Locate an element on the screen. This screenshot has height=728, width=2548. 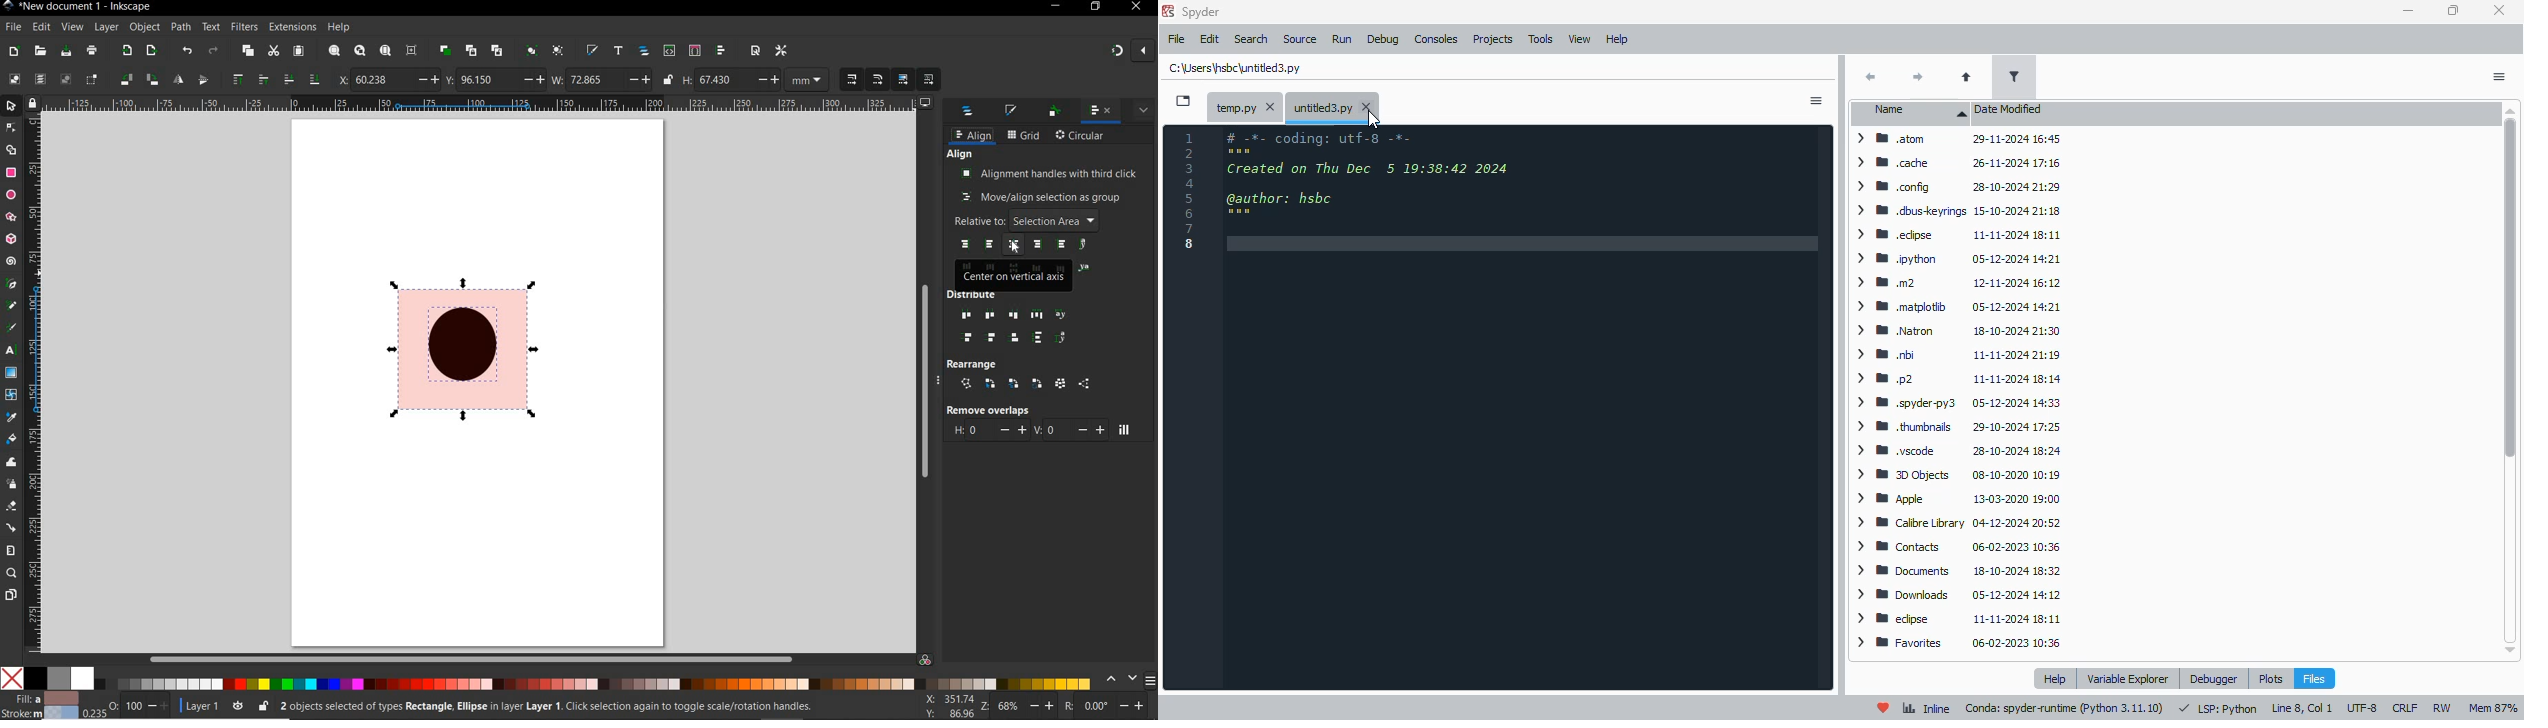
> Wm apple 13-03-2020 19:00 is located at coordinates (1960, 500).